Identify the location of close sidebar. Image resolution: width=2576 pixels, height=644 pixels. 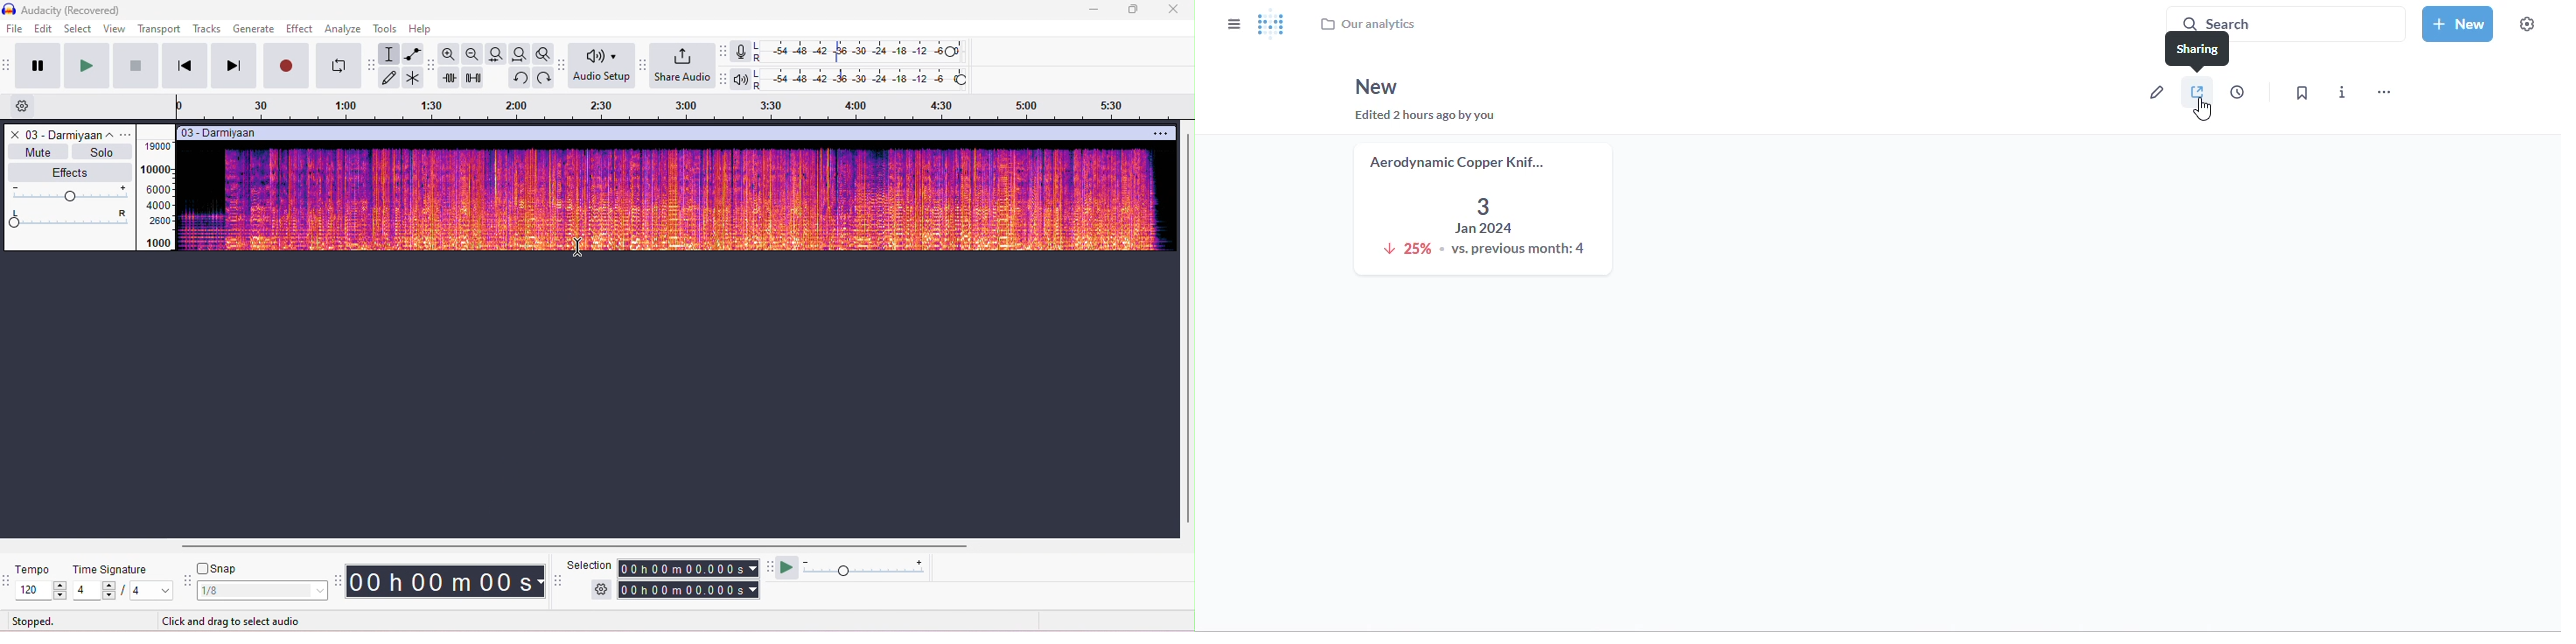
(1234, 23).